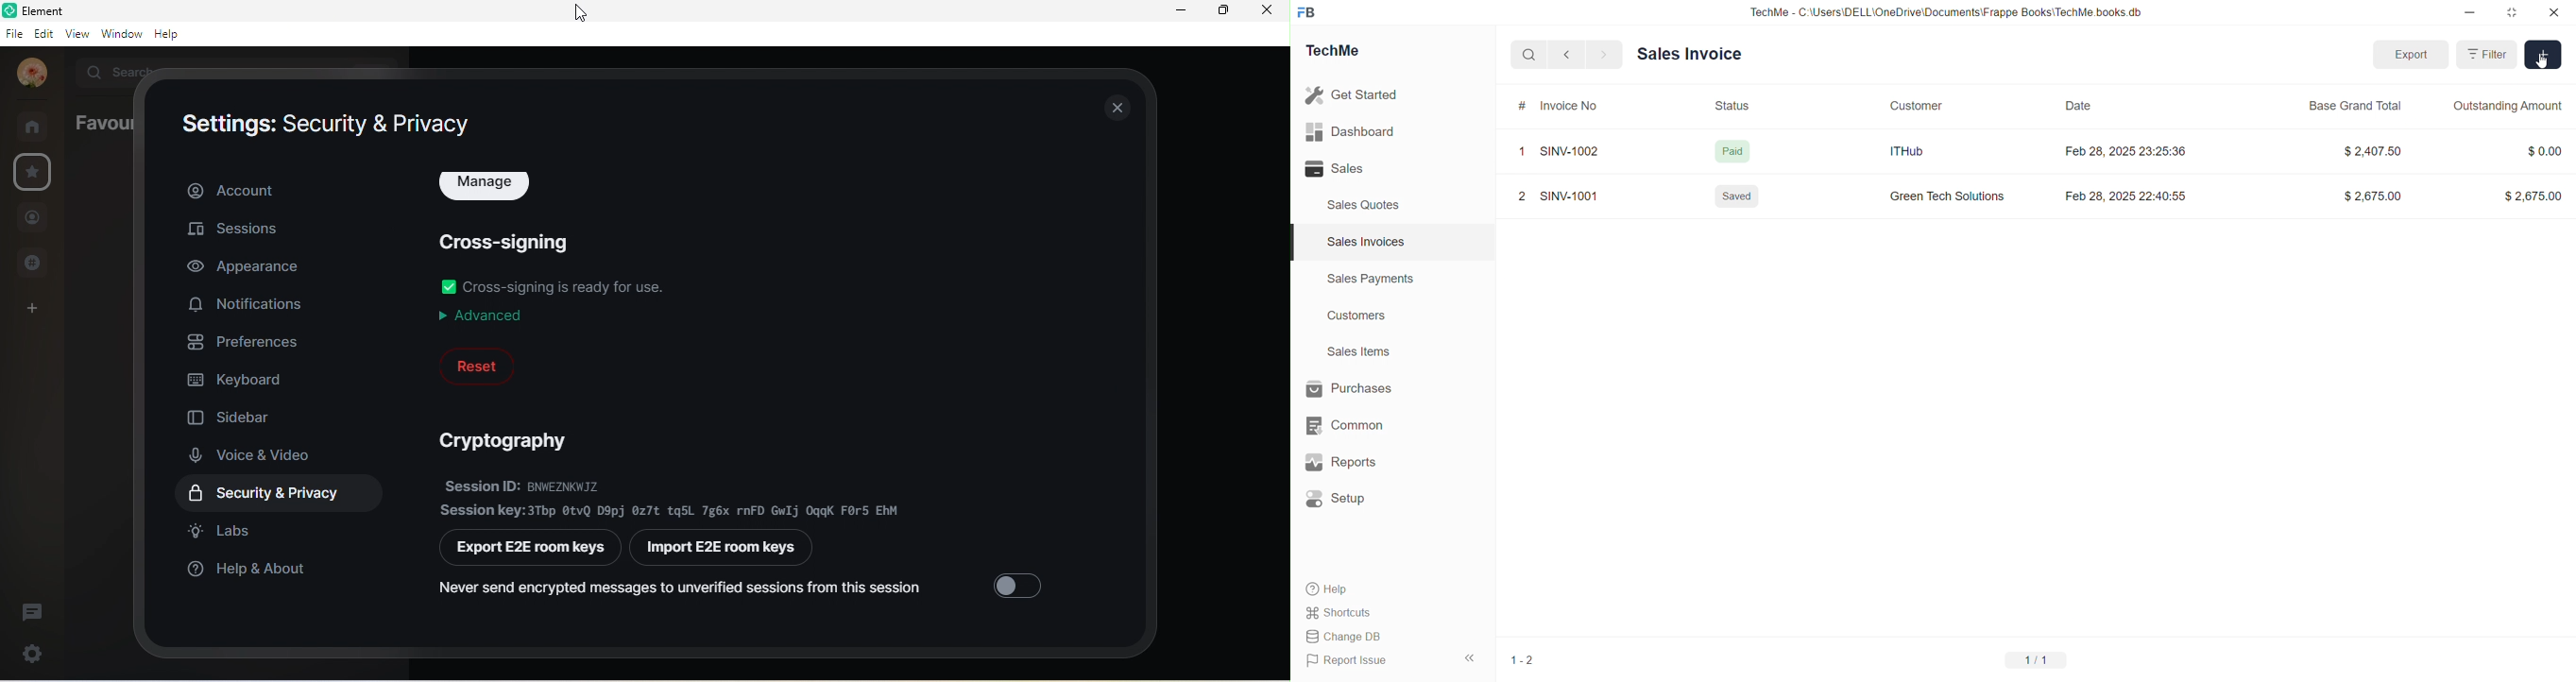 The width and height of the screenshot is (2576, 700). What do you see at coordinates (1916, 151) in the screenshot?
I see `ITHub` at bounding box center [1916, 151].